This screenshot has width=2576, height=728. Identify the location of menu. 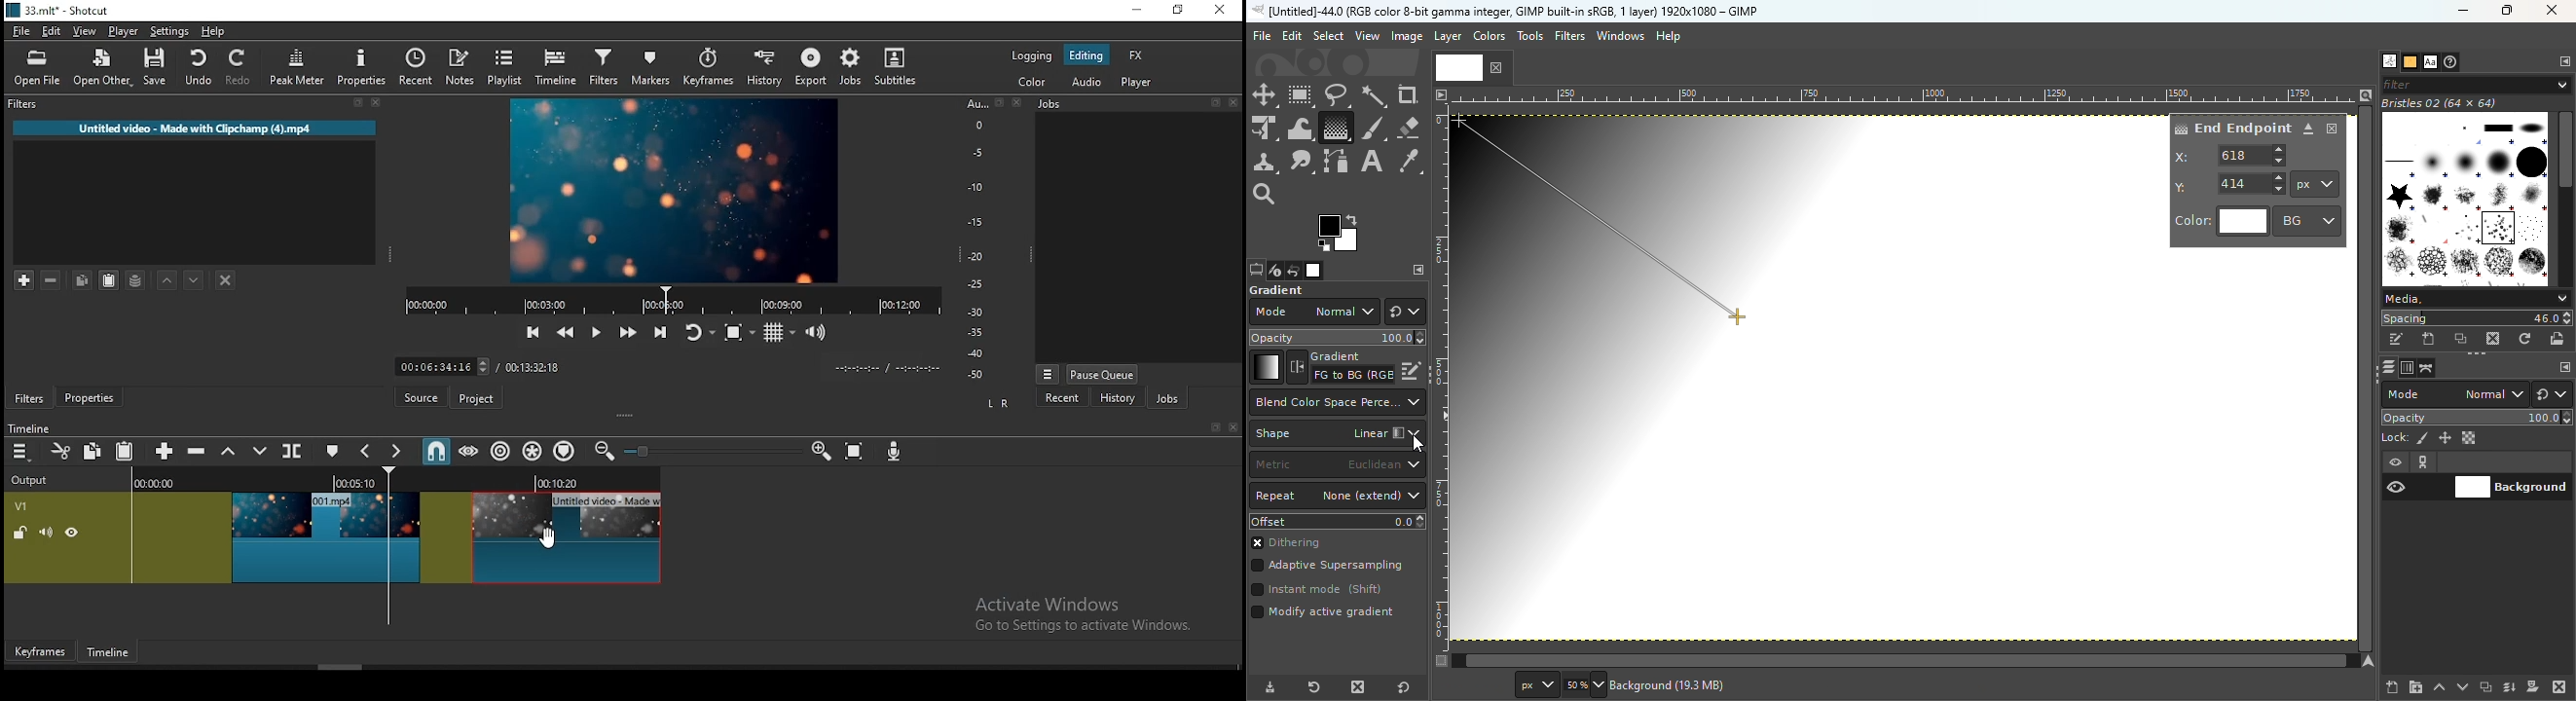
(20, 452).